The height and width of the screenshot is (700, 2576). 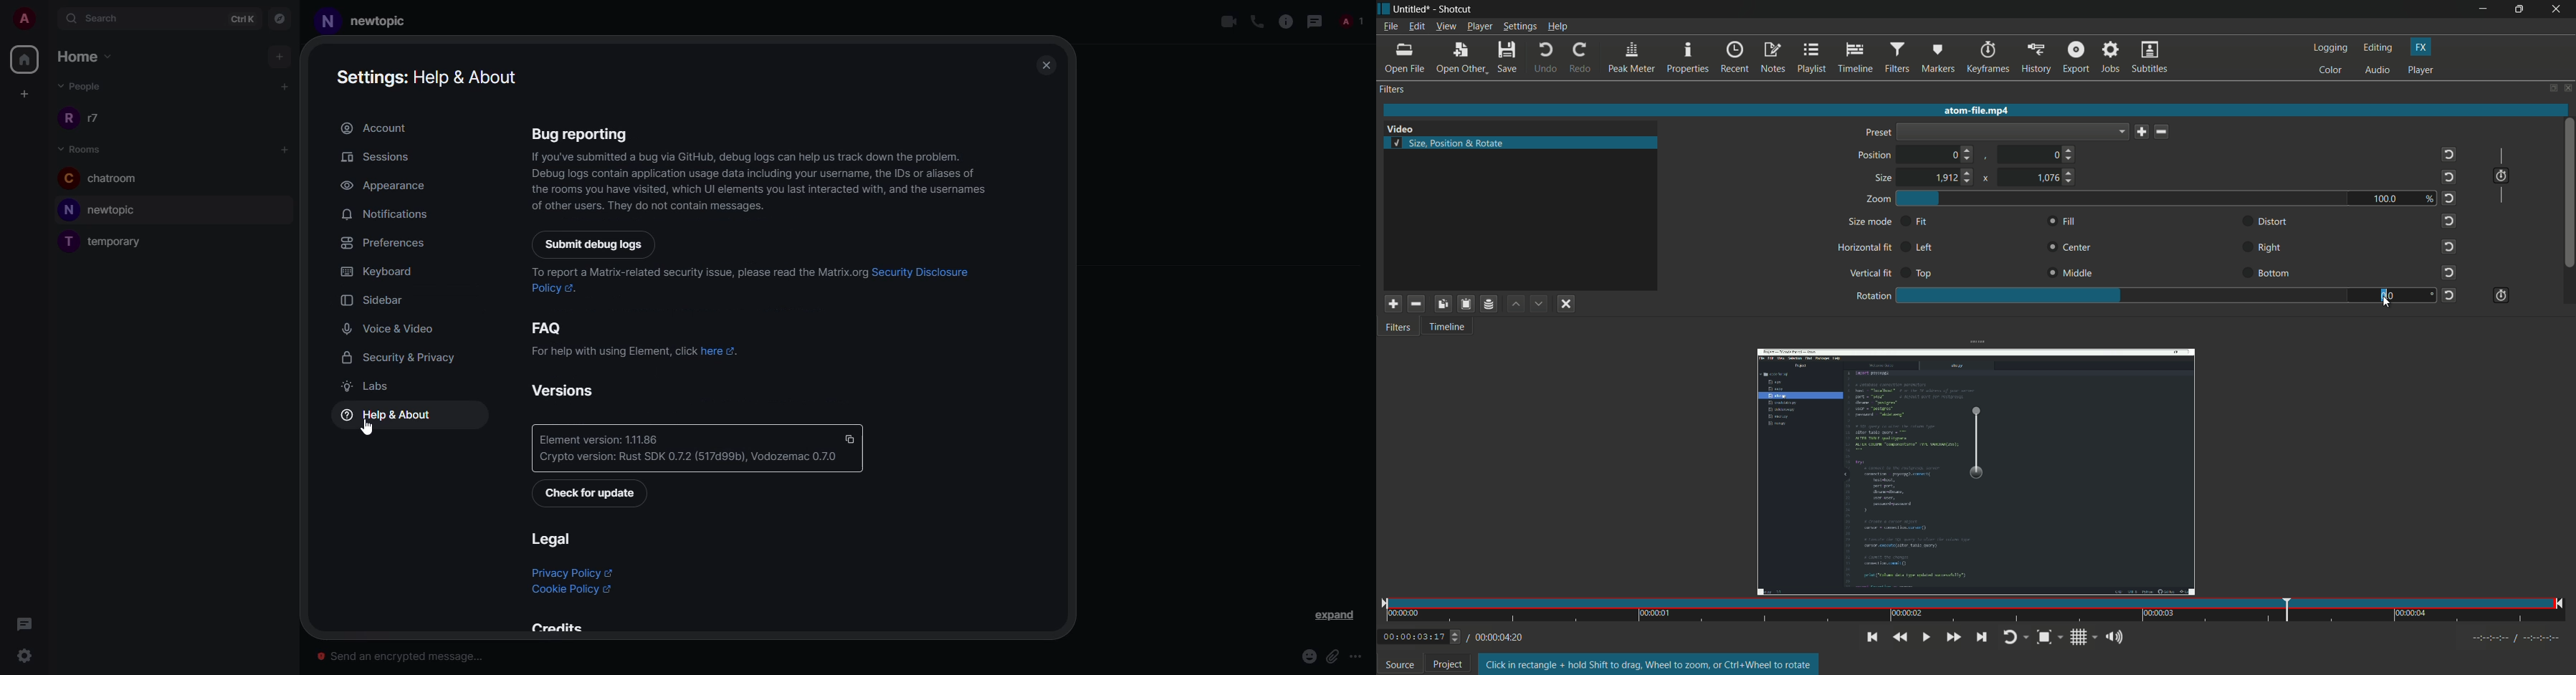 What do you see at coordinates (2072, 248) in the screenshot?
I see `center` at bounding box center [2072, 248].